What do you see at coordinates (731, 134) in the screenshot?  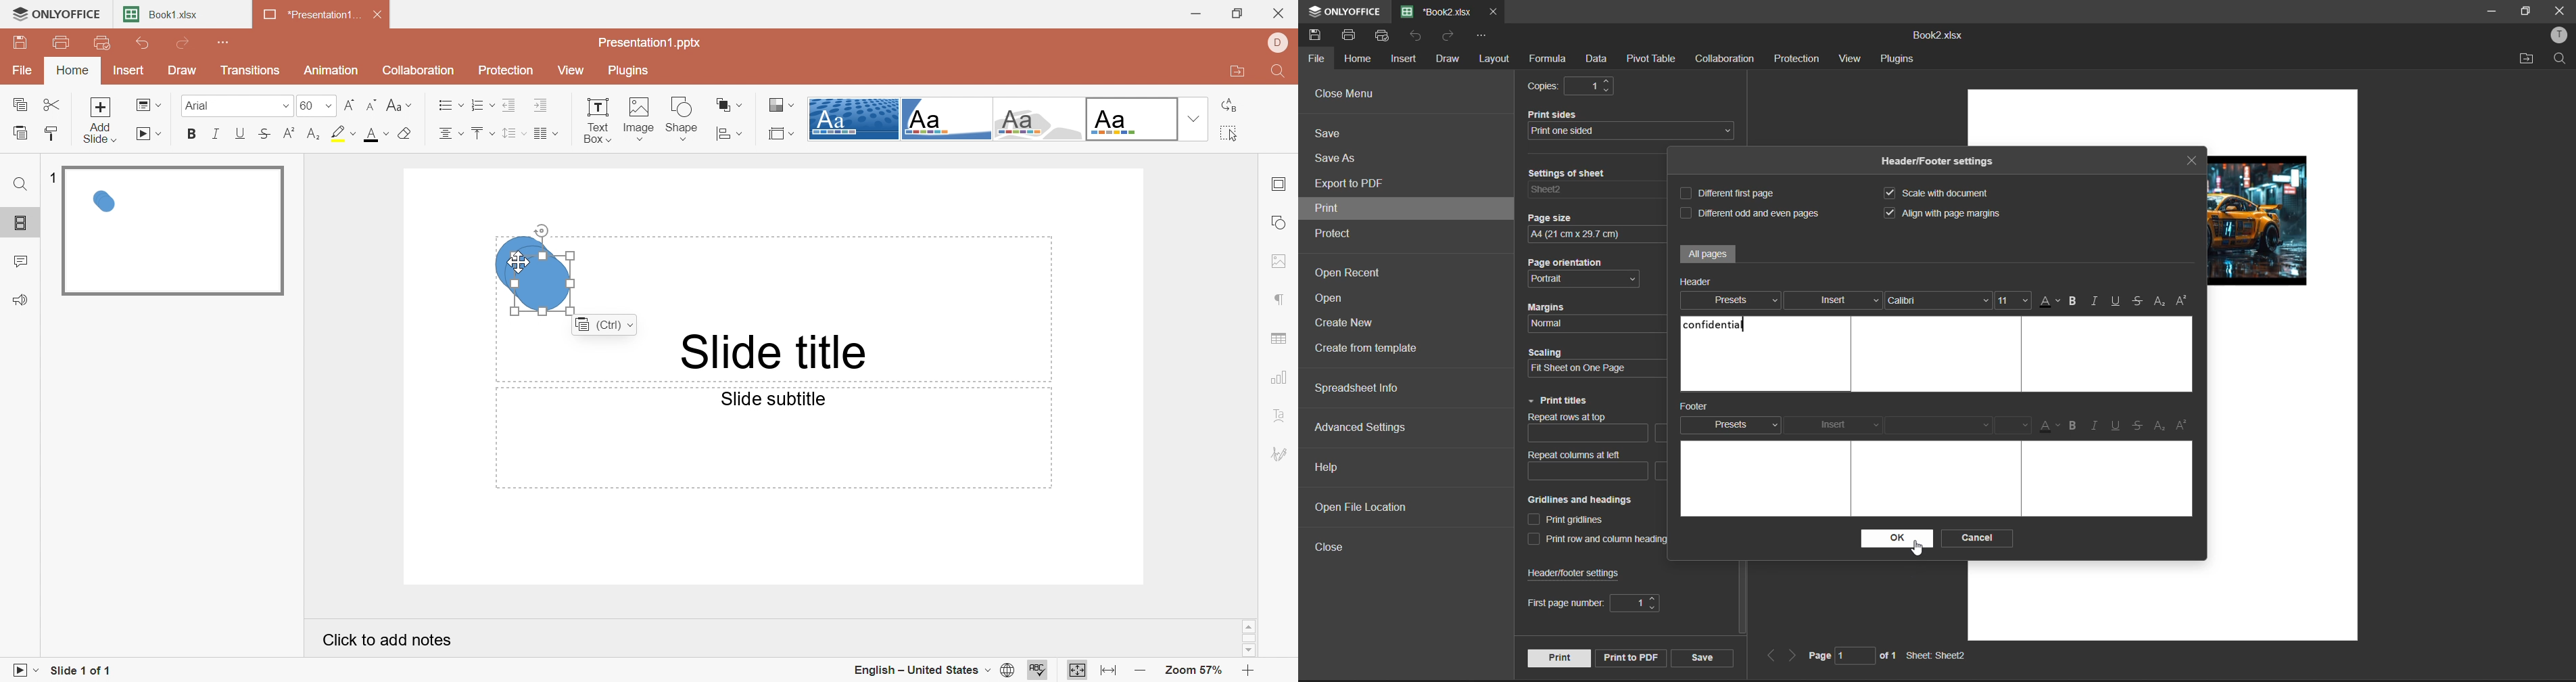 I see `Align shape` at bounding box center [731, 134].